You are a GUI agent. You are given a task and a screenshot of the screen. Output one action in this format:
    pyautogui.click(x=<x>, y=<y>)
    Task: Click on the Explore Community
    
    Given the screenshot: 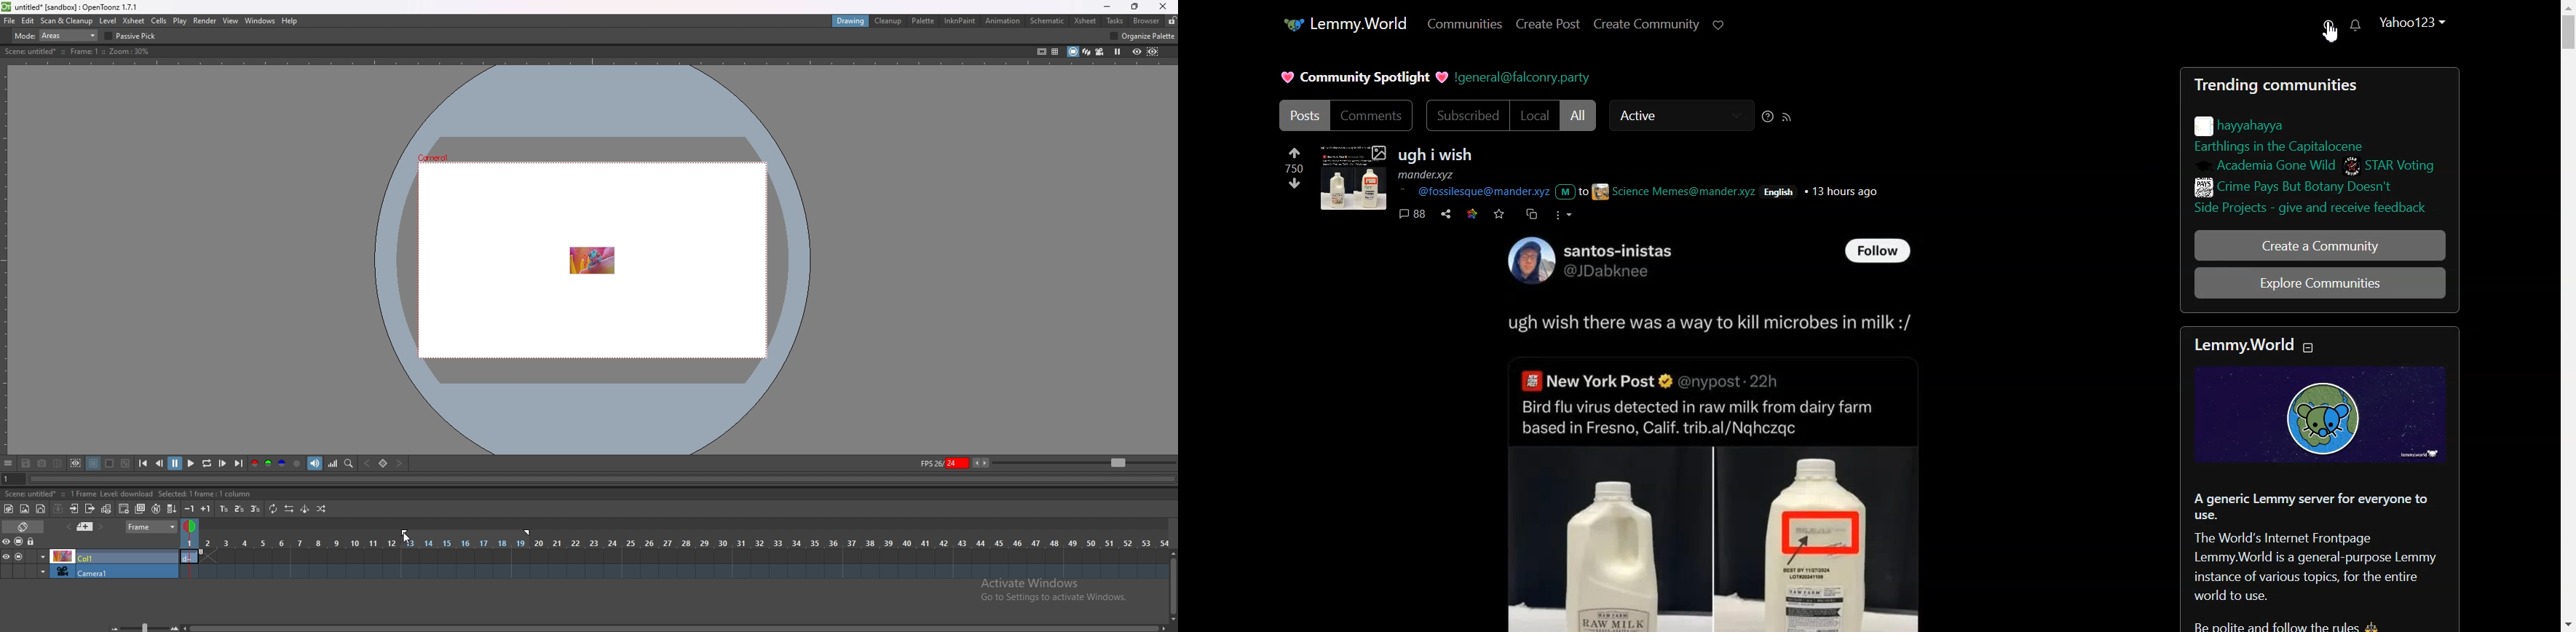 What is the action you would take?
    pyautogui.click(x=2321, y=283)
    